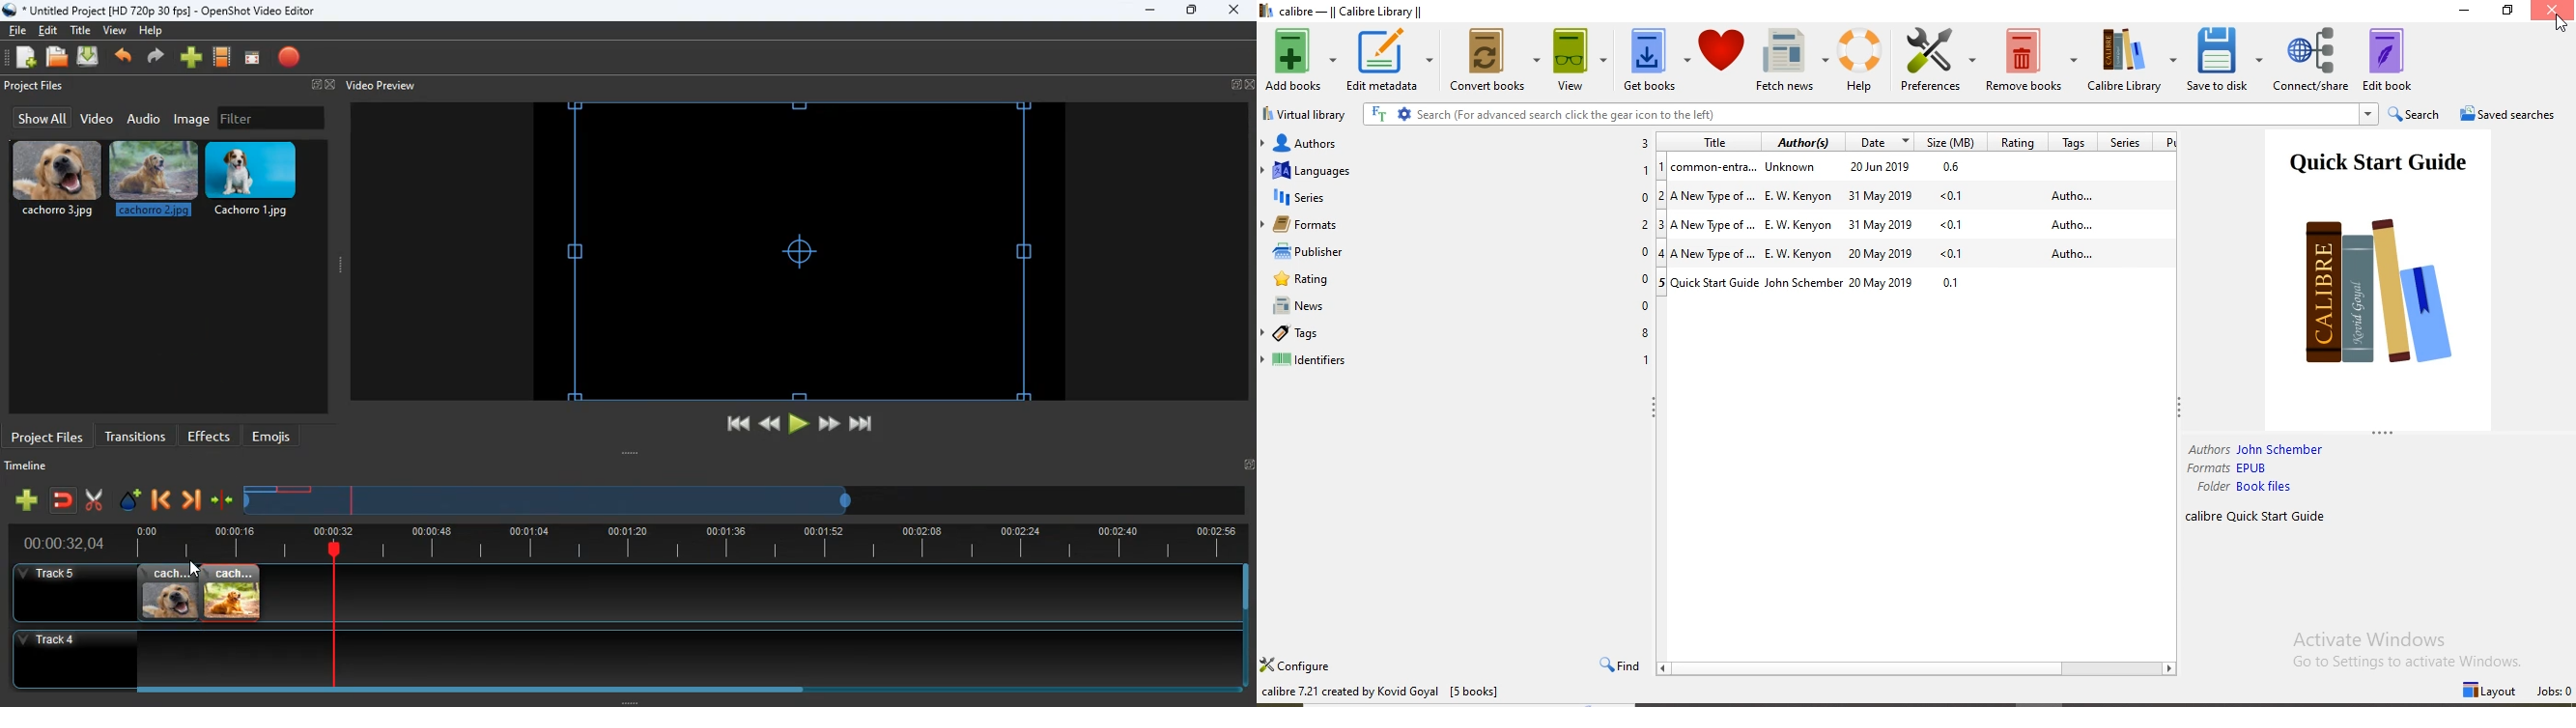 The width and height of the screenshot is (2576, 728). What do you see at coordinates (1580, 61) in the screenshot?
I see `View` at bounding box center [1580, 61].